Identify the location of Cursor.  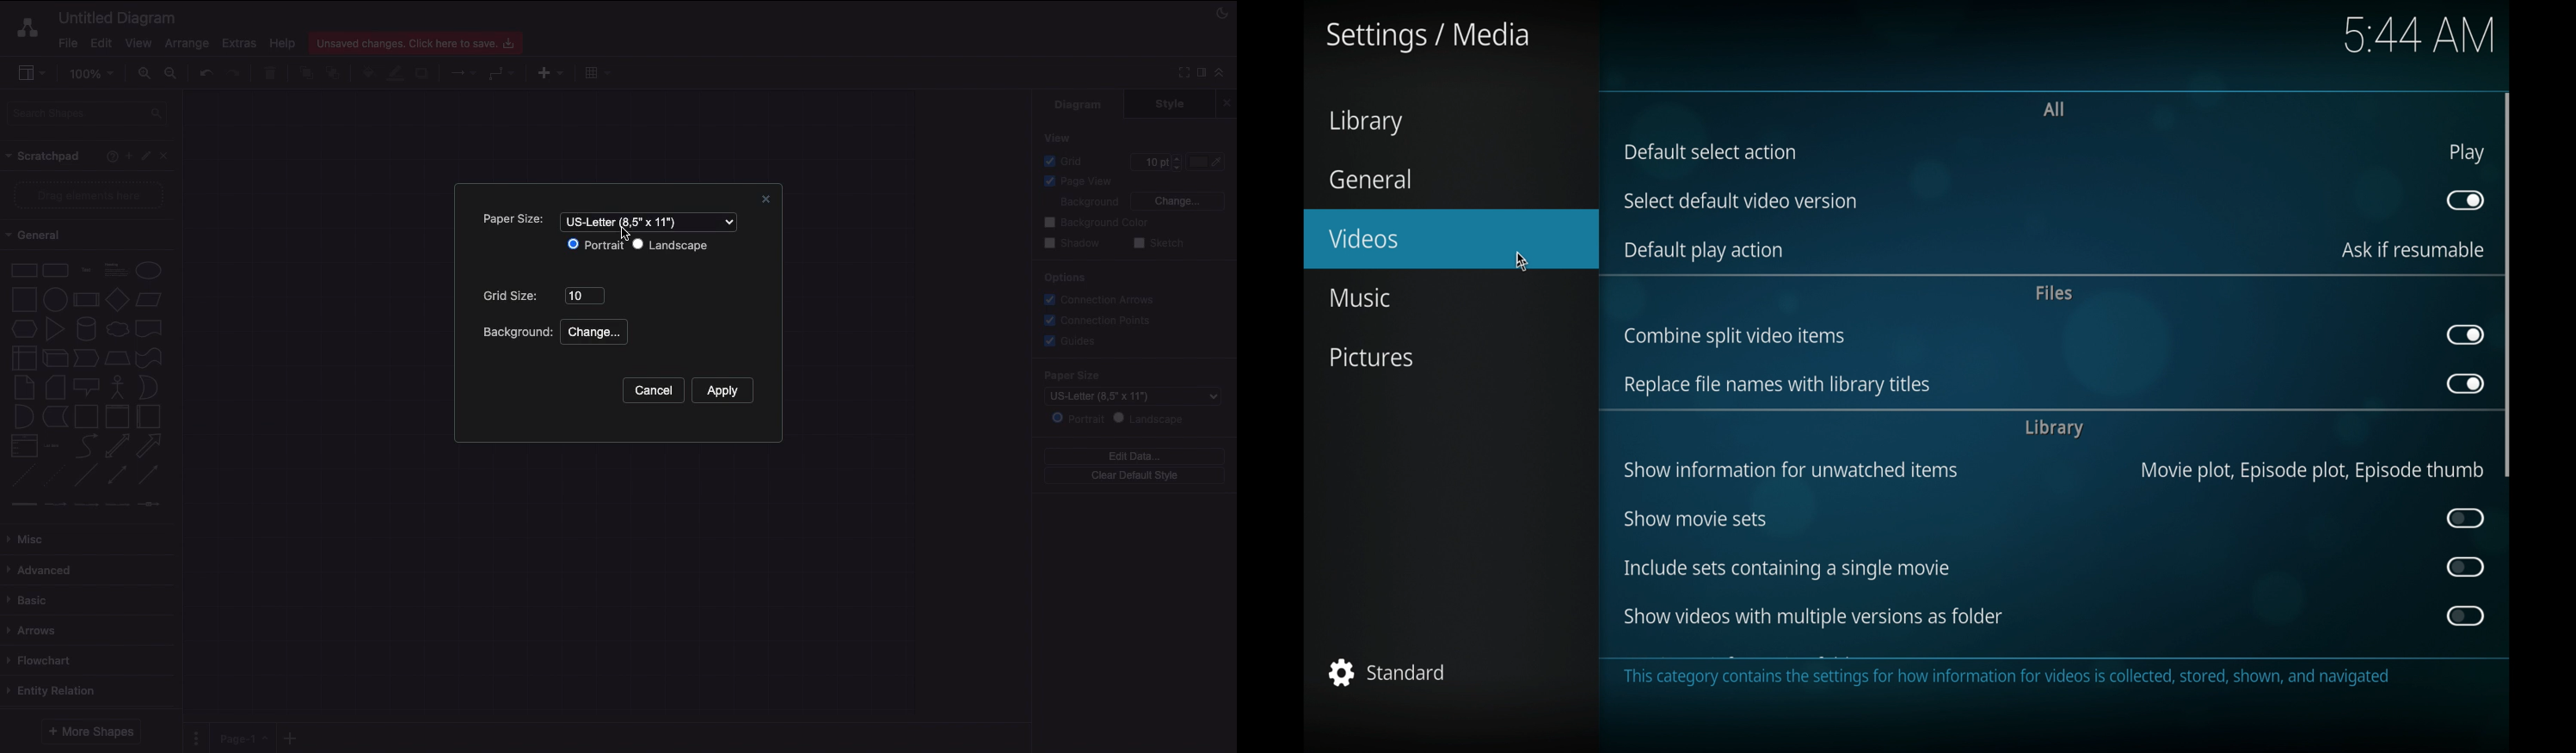
(629, 236).